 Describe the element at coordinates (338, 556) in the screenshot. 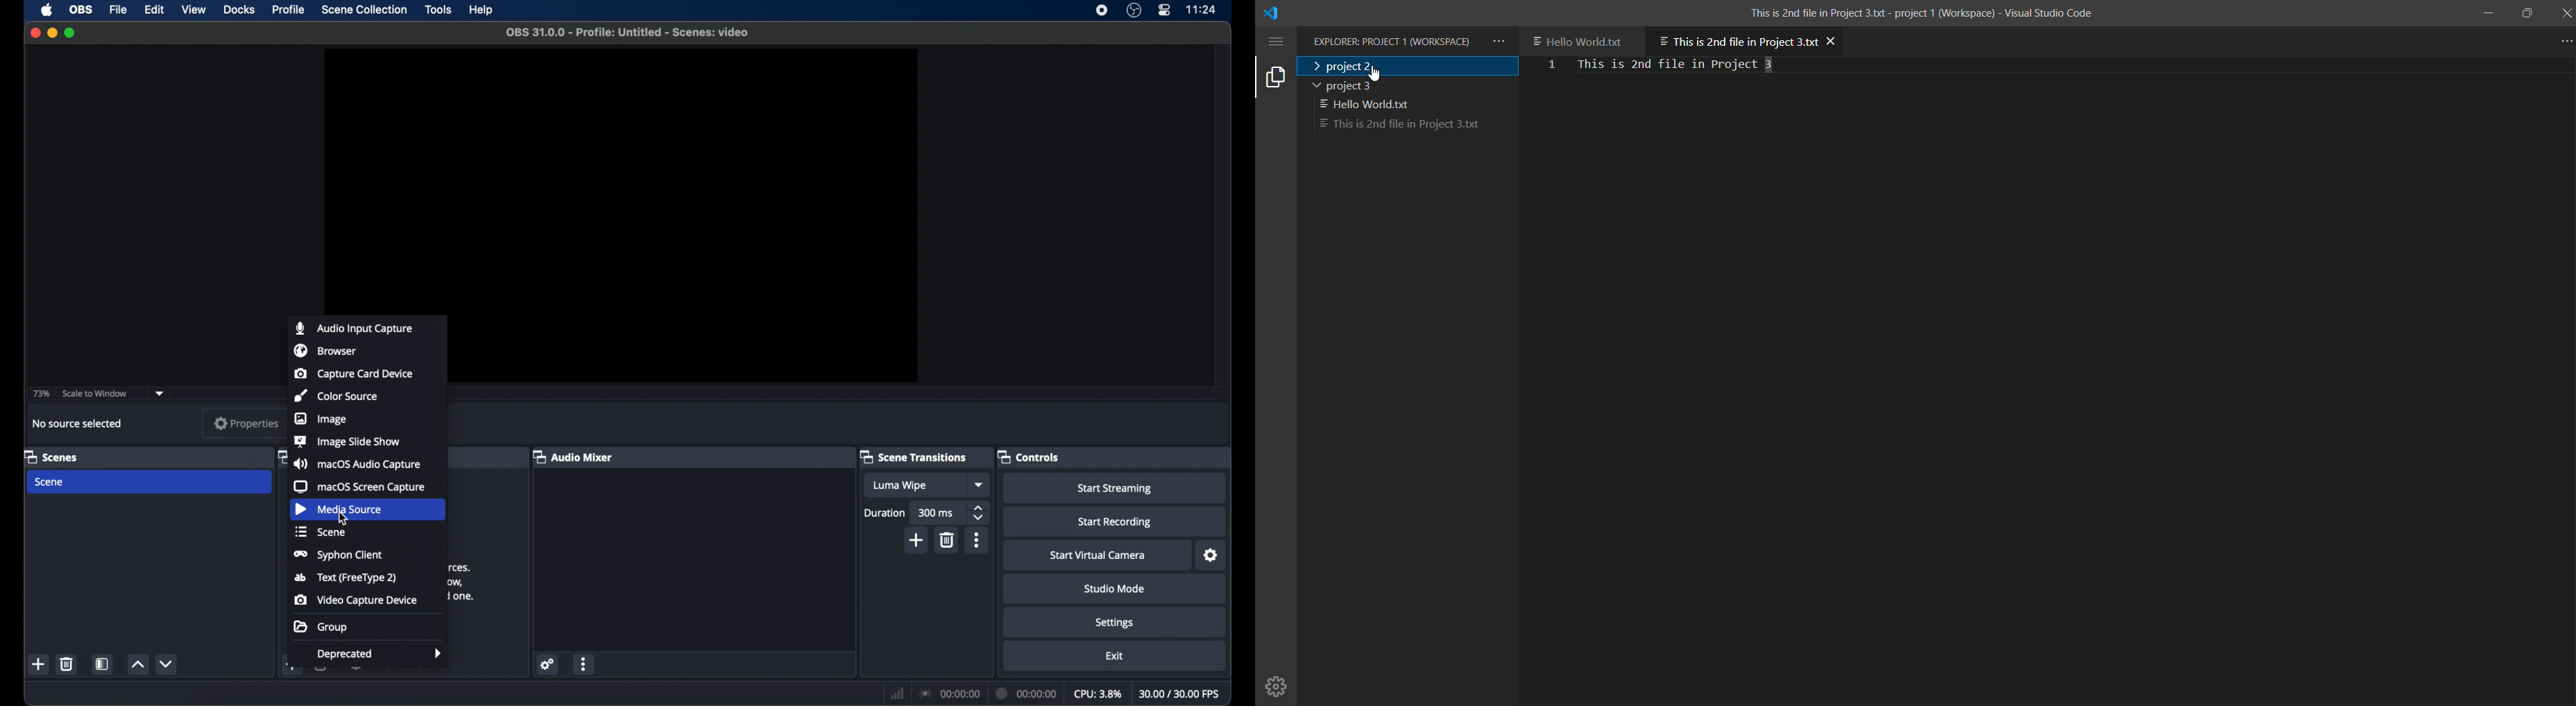

I see `syphon client` at that location.